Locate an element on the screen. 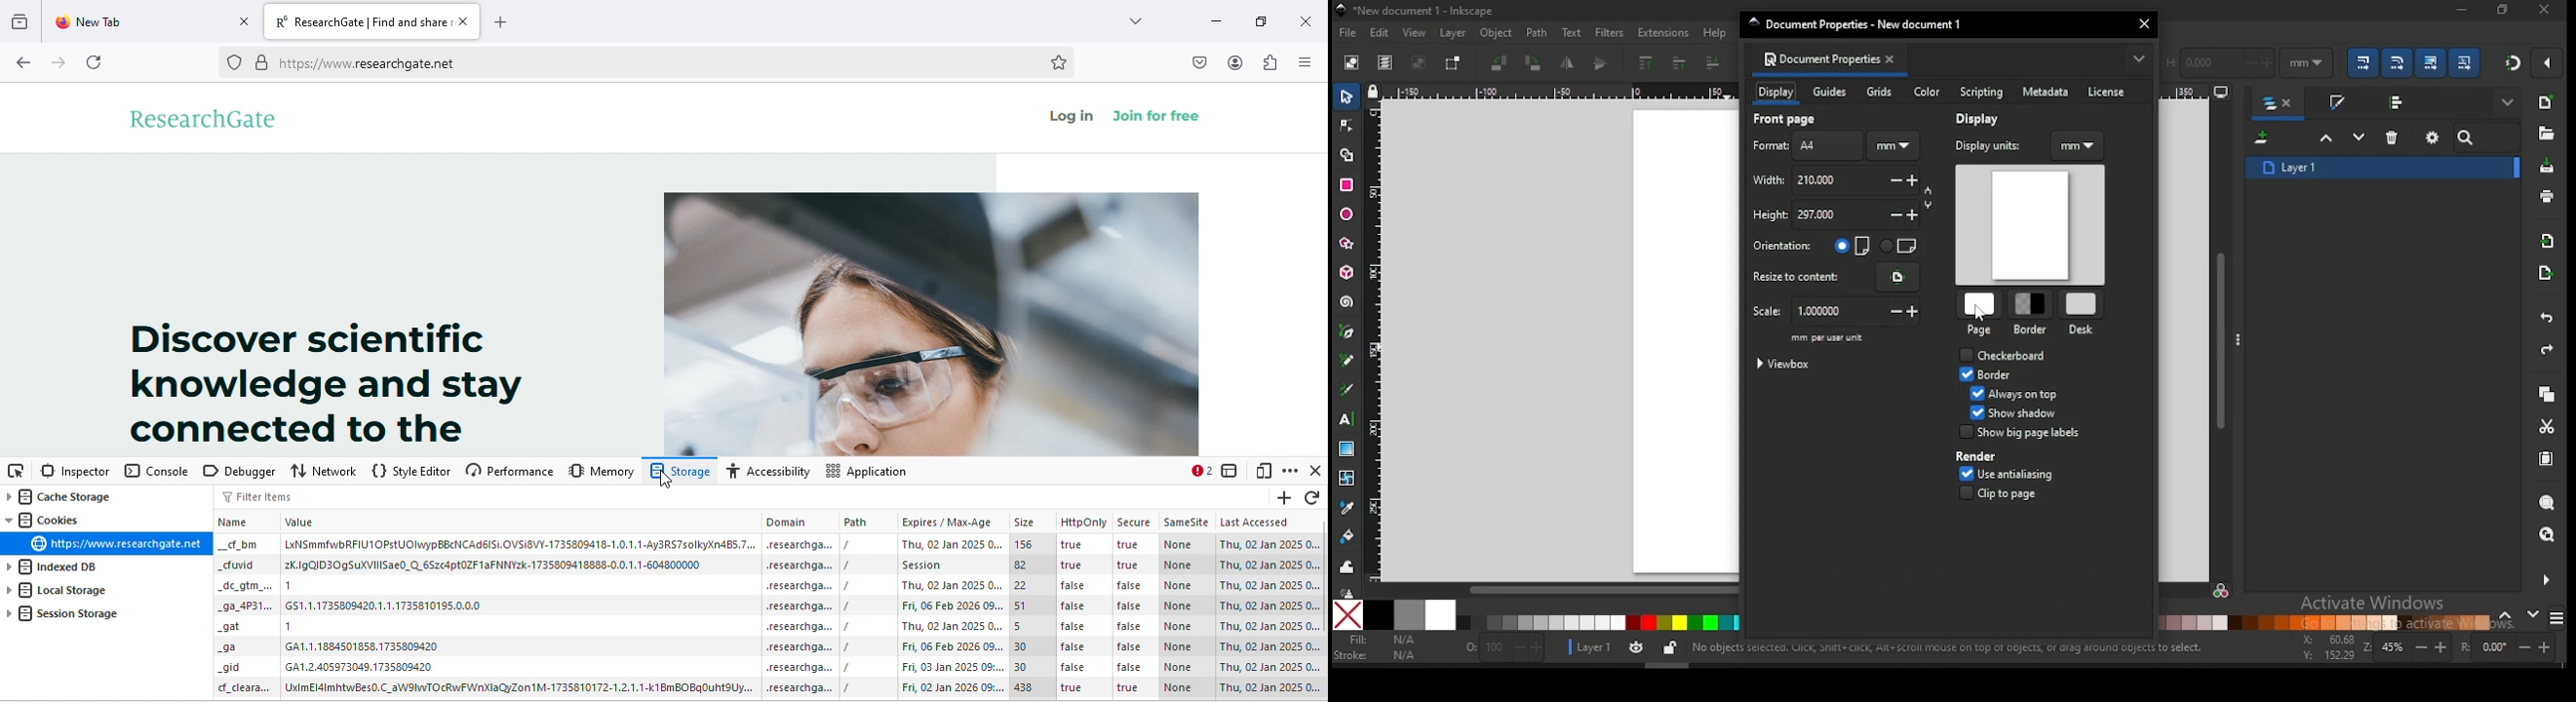 Image resolution: width=2576 pixels, height=728 pixels. horizontal ruler is located at coordinates (2198, 94).